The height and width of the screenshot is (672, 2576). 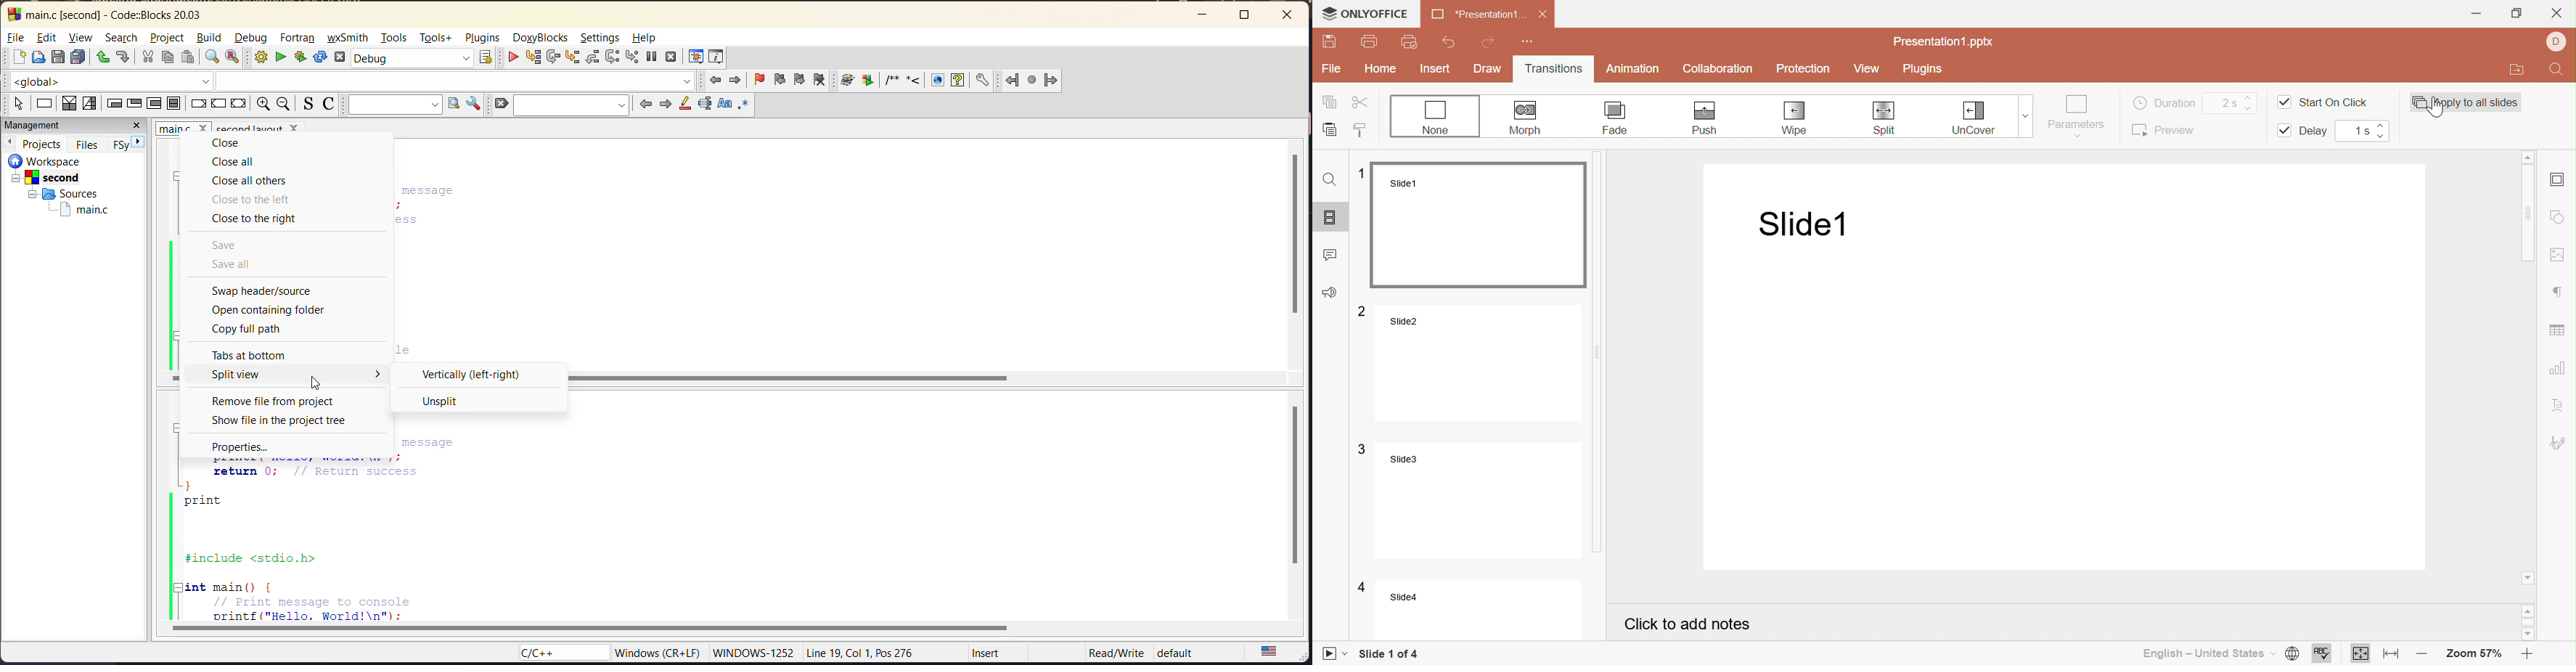 What do you see at coordinates (18, 57) in the screenshot?
I see `new` at bounding box center [18, 57].